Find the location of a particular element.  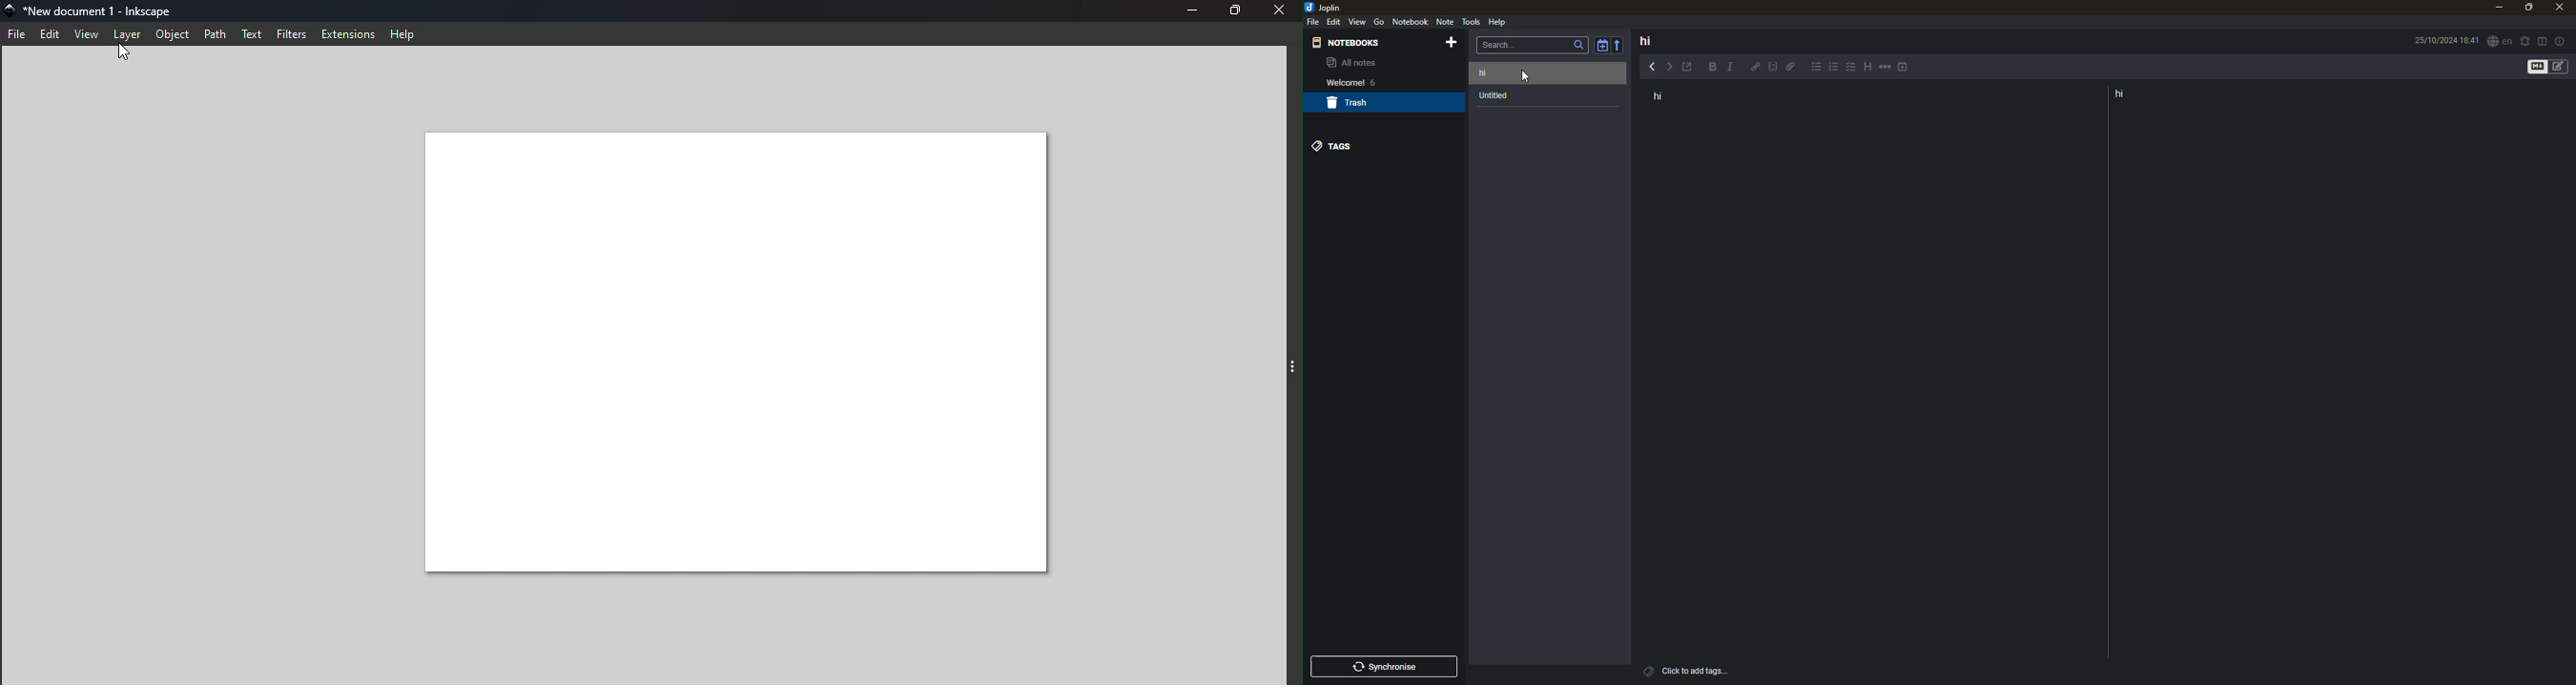

Object is located at coordinates (174, 35).